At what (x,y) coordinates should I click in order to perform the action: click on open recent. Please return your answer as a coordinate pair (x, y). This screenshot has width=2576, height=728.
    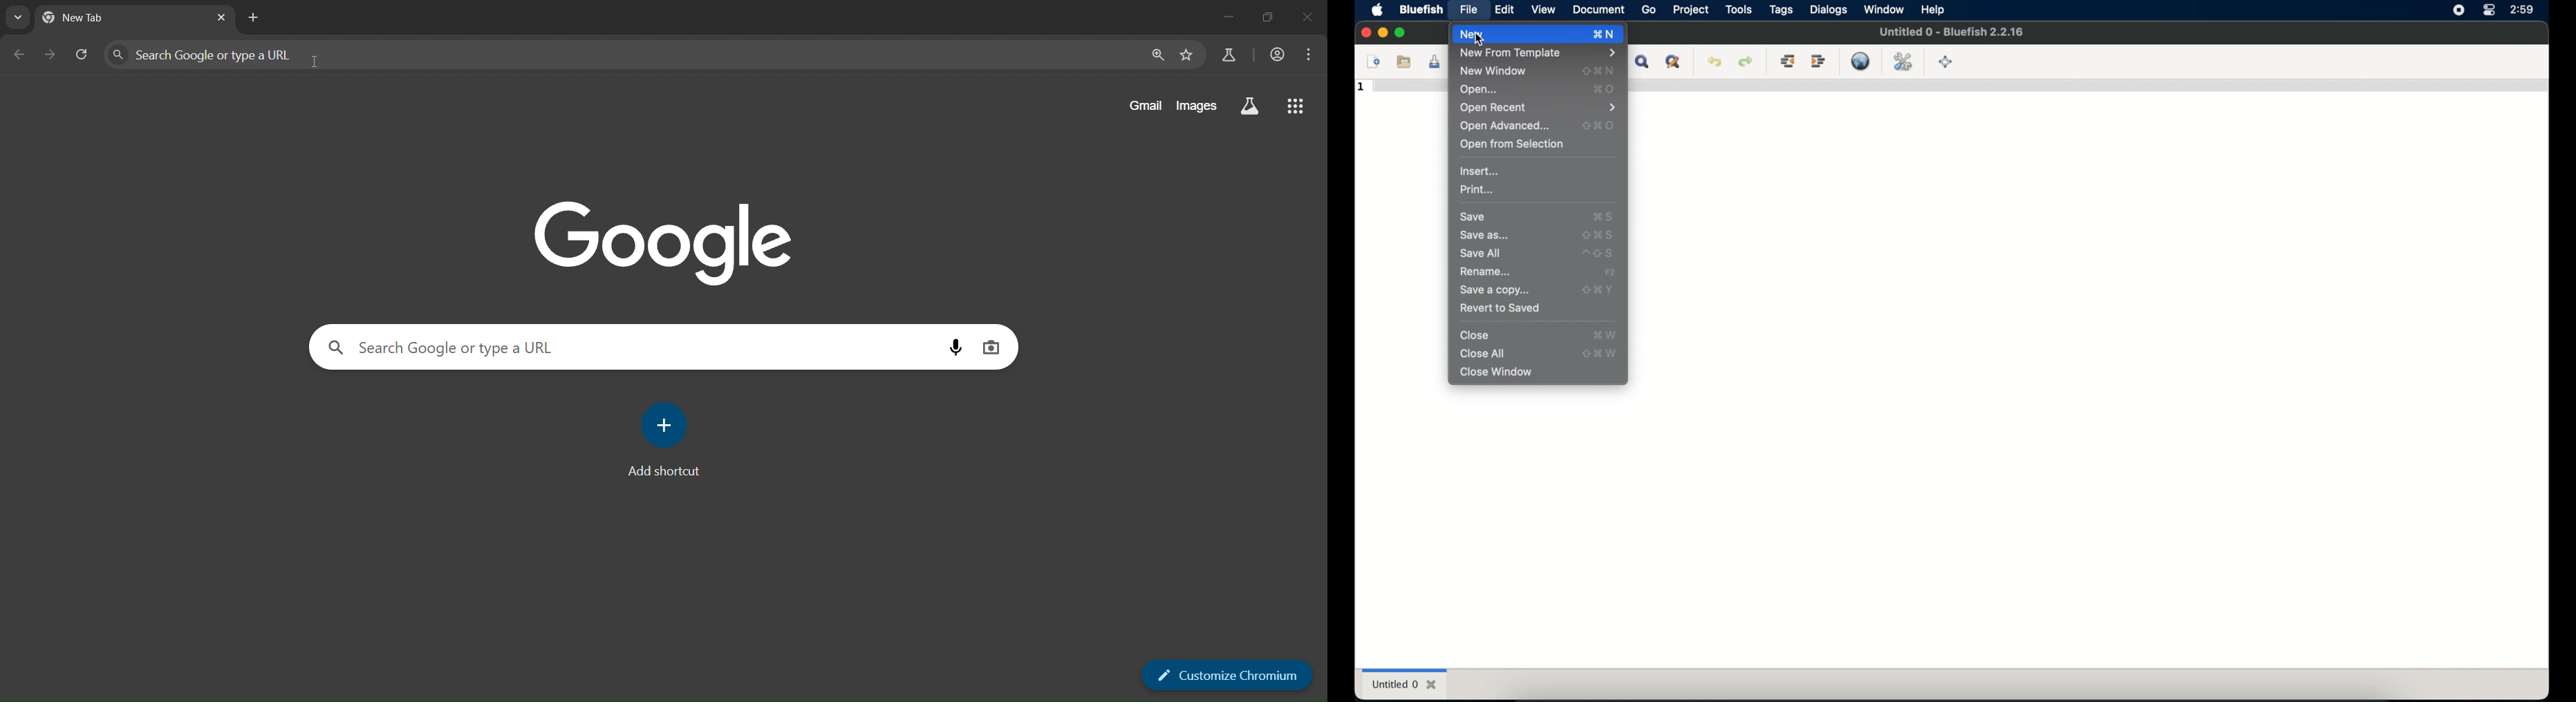
    Looking at the image, I should click on (1539, 108).